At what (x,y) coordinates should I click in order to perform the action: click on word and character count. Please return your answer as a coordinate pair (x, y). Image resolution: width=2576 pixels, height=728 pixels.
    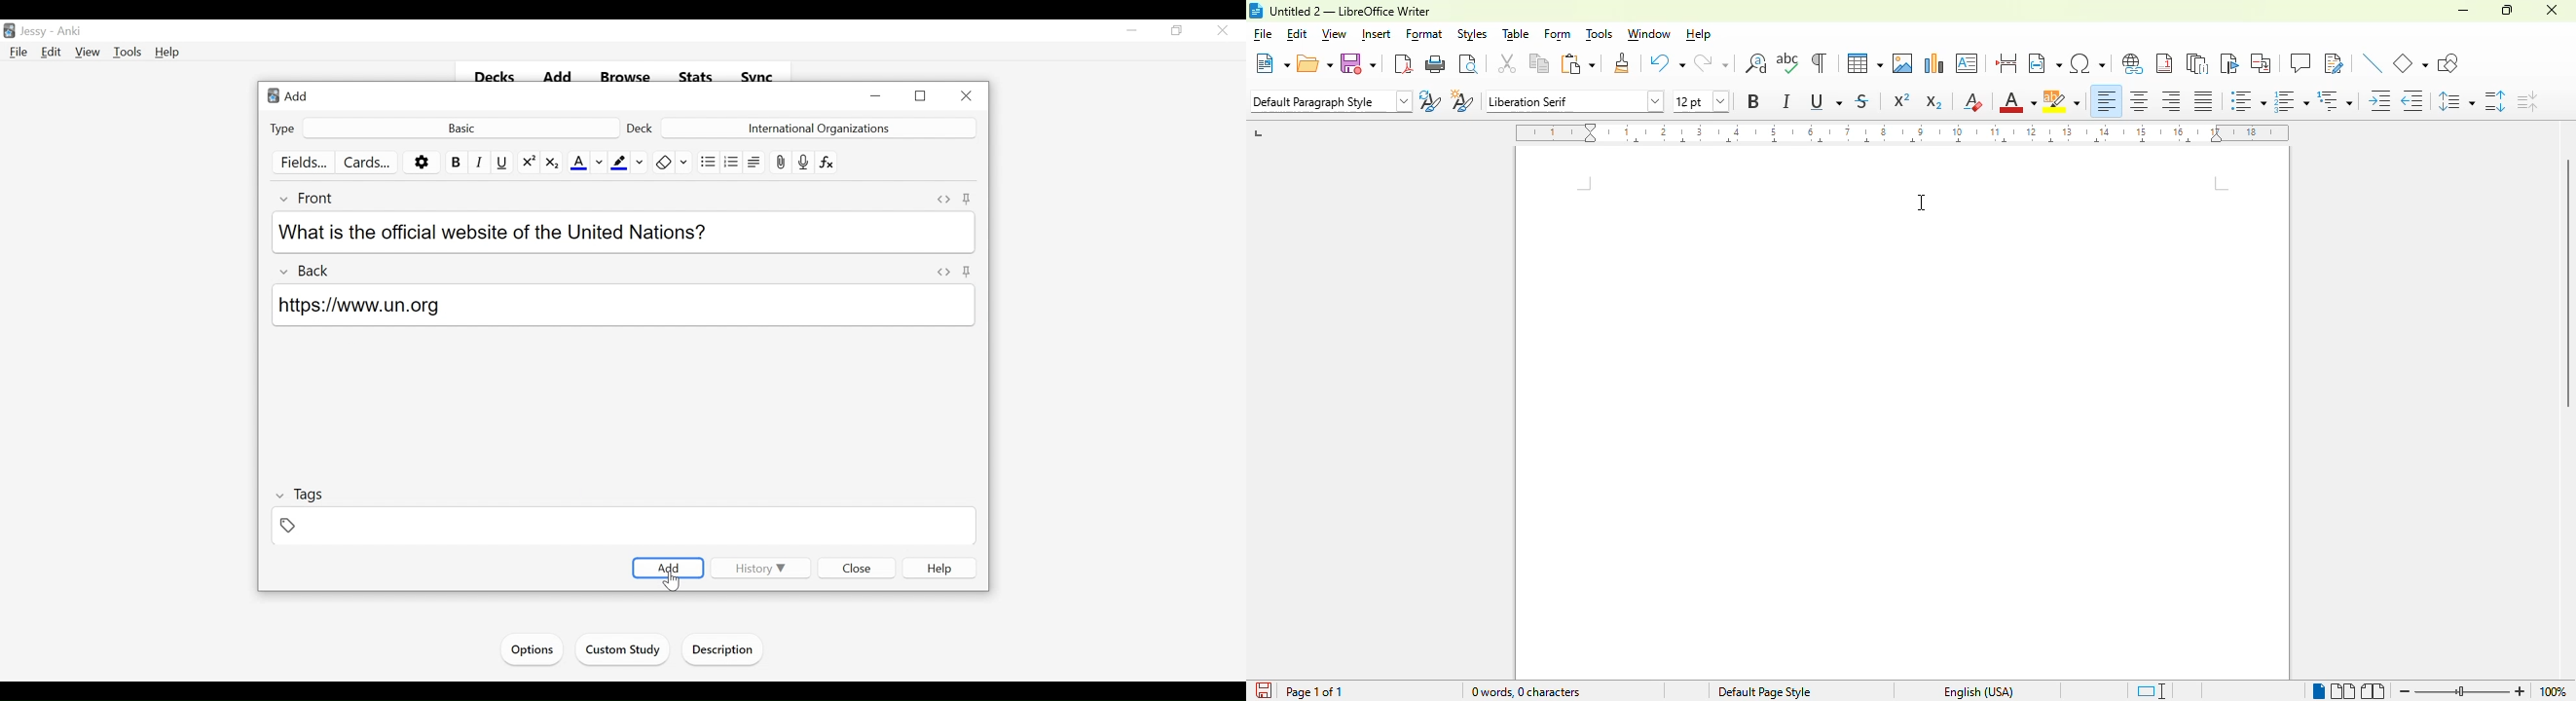
    Looking at the image, I should click on (1527, 691).